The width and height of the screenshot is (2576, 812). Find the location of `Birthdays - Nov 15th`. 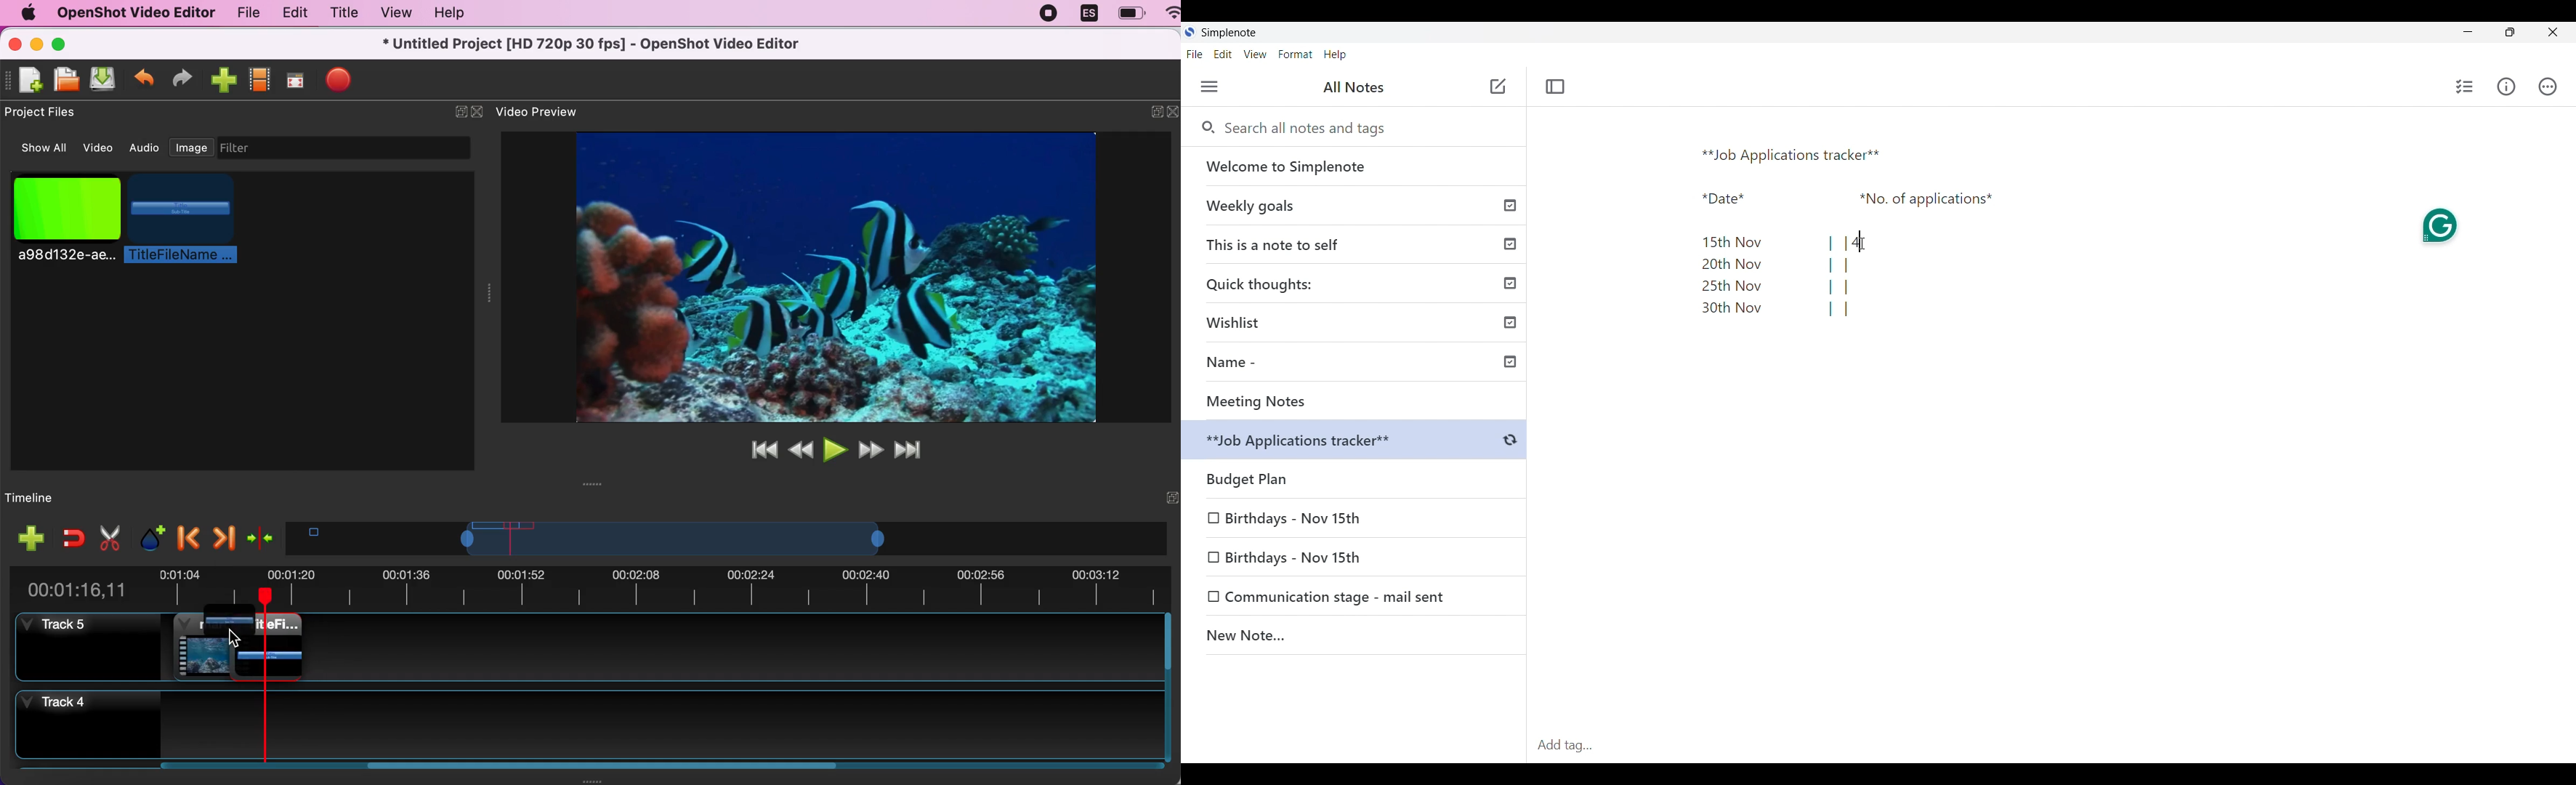

Birthdays - Nov 15th is located at coordinates (1295, 515).